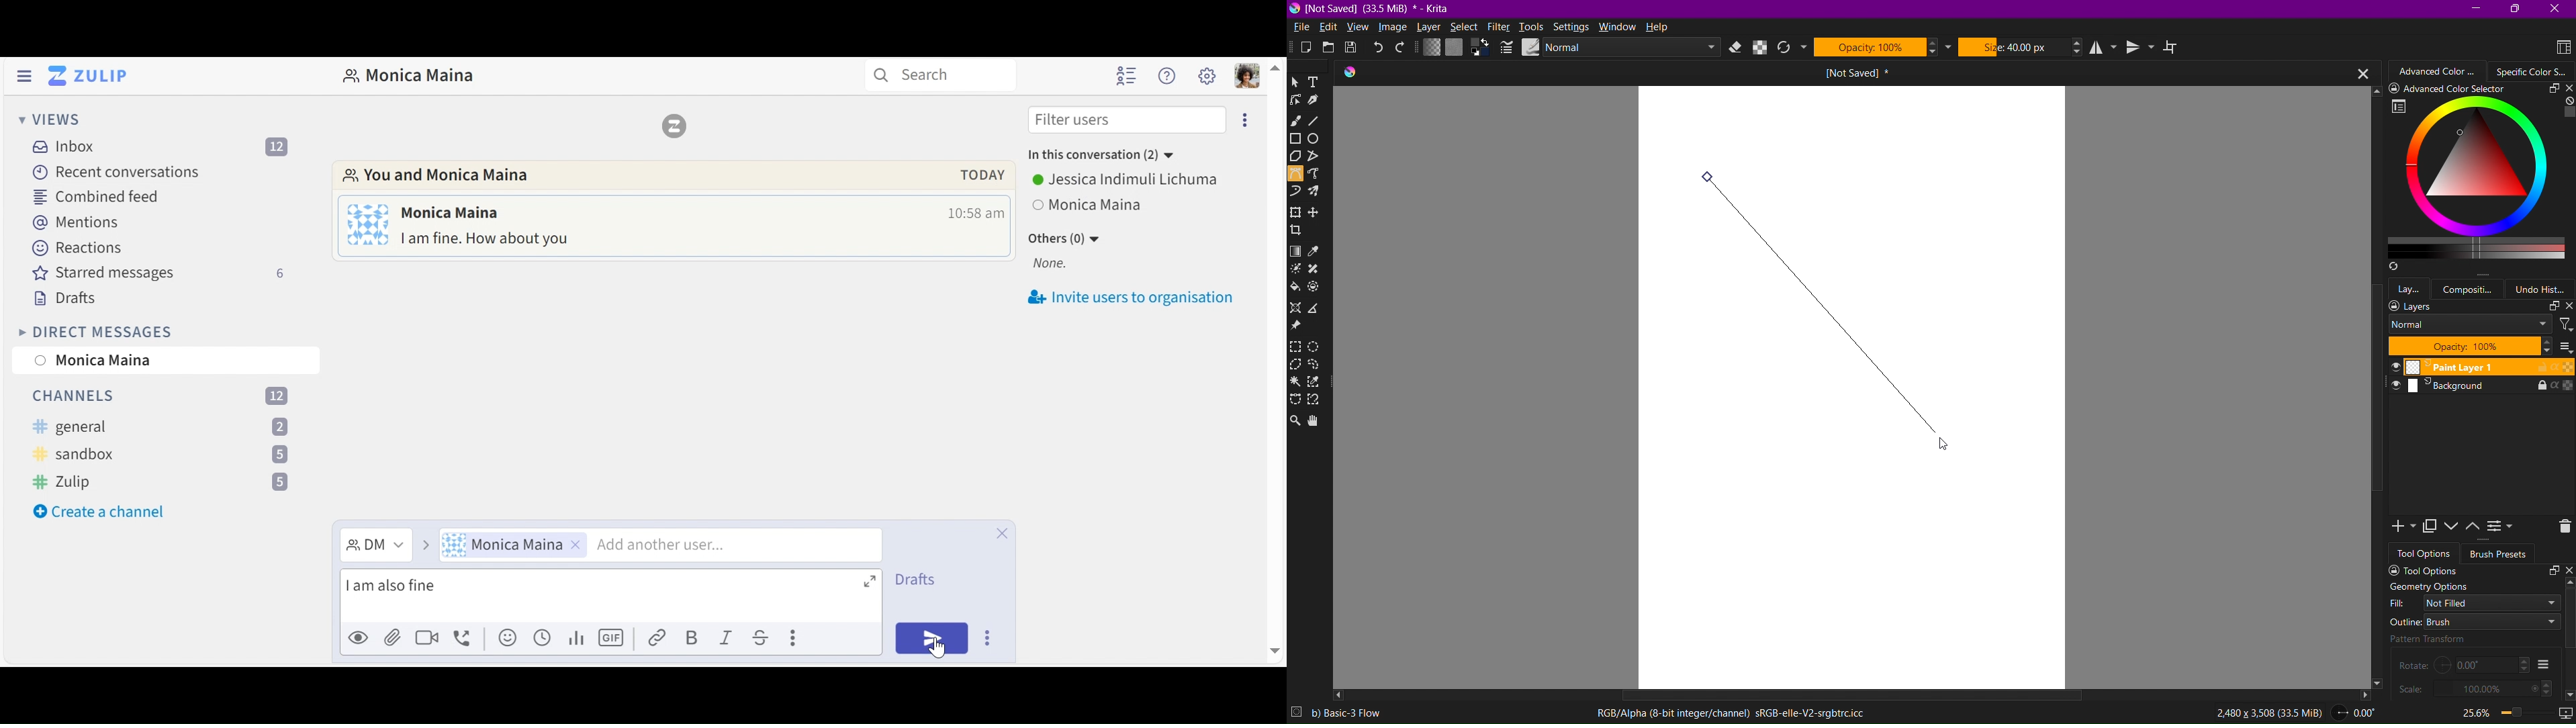  I want to click on SelectShapes Tool, so click(1296, 83).